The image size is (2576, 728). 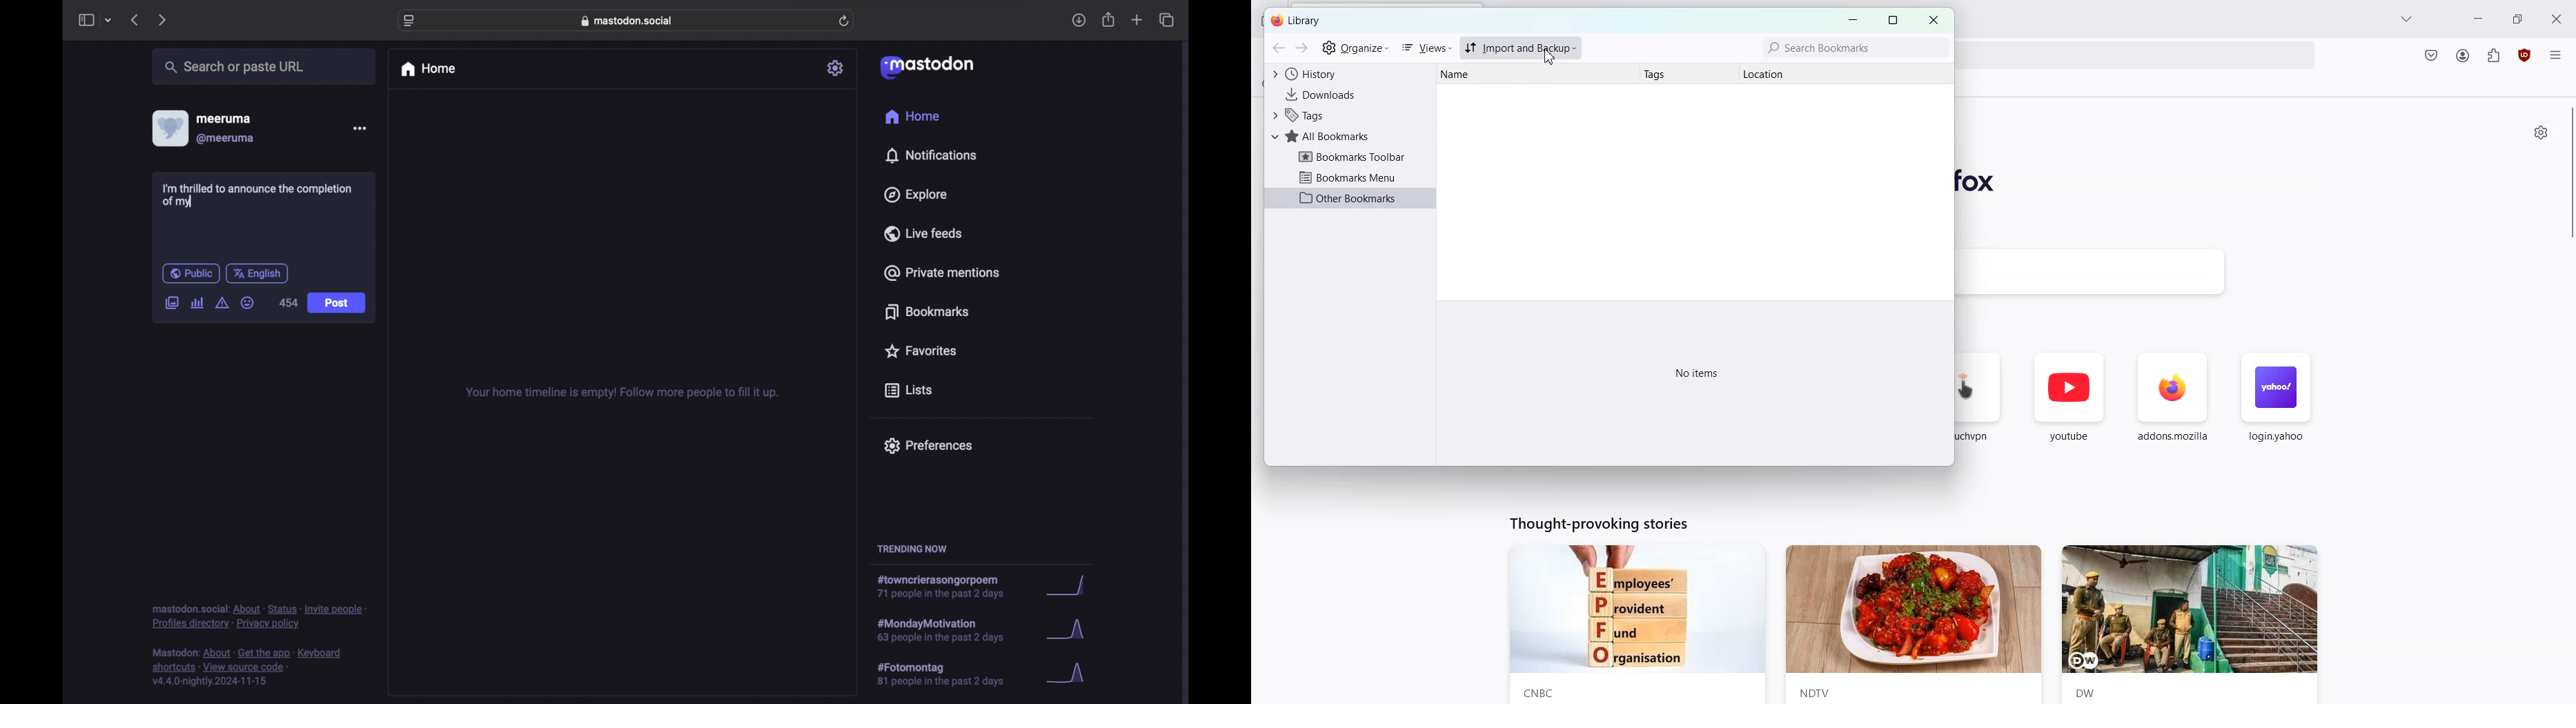 I want to click on display picture, so click(x=169, y=128).